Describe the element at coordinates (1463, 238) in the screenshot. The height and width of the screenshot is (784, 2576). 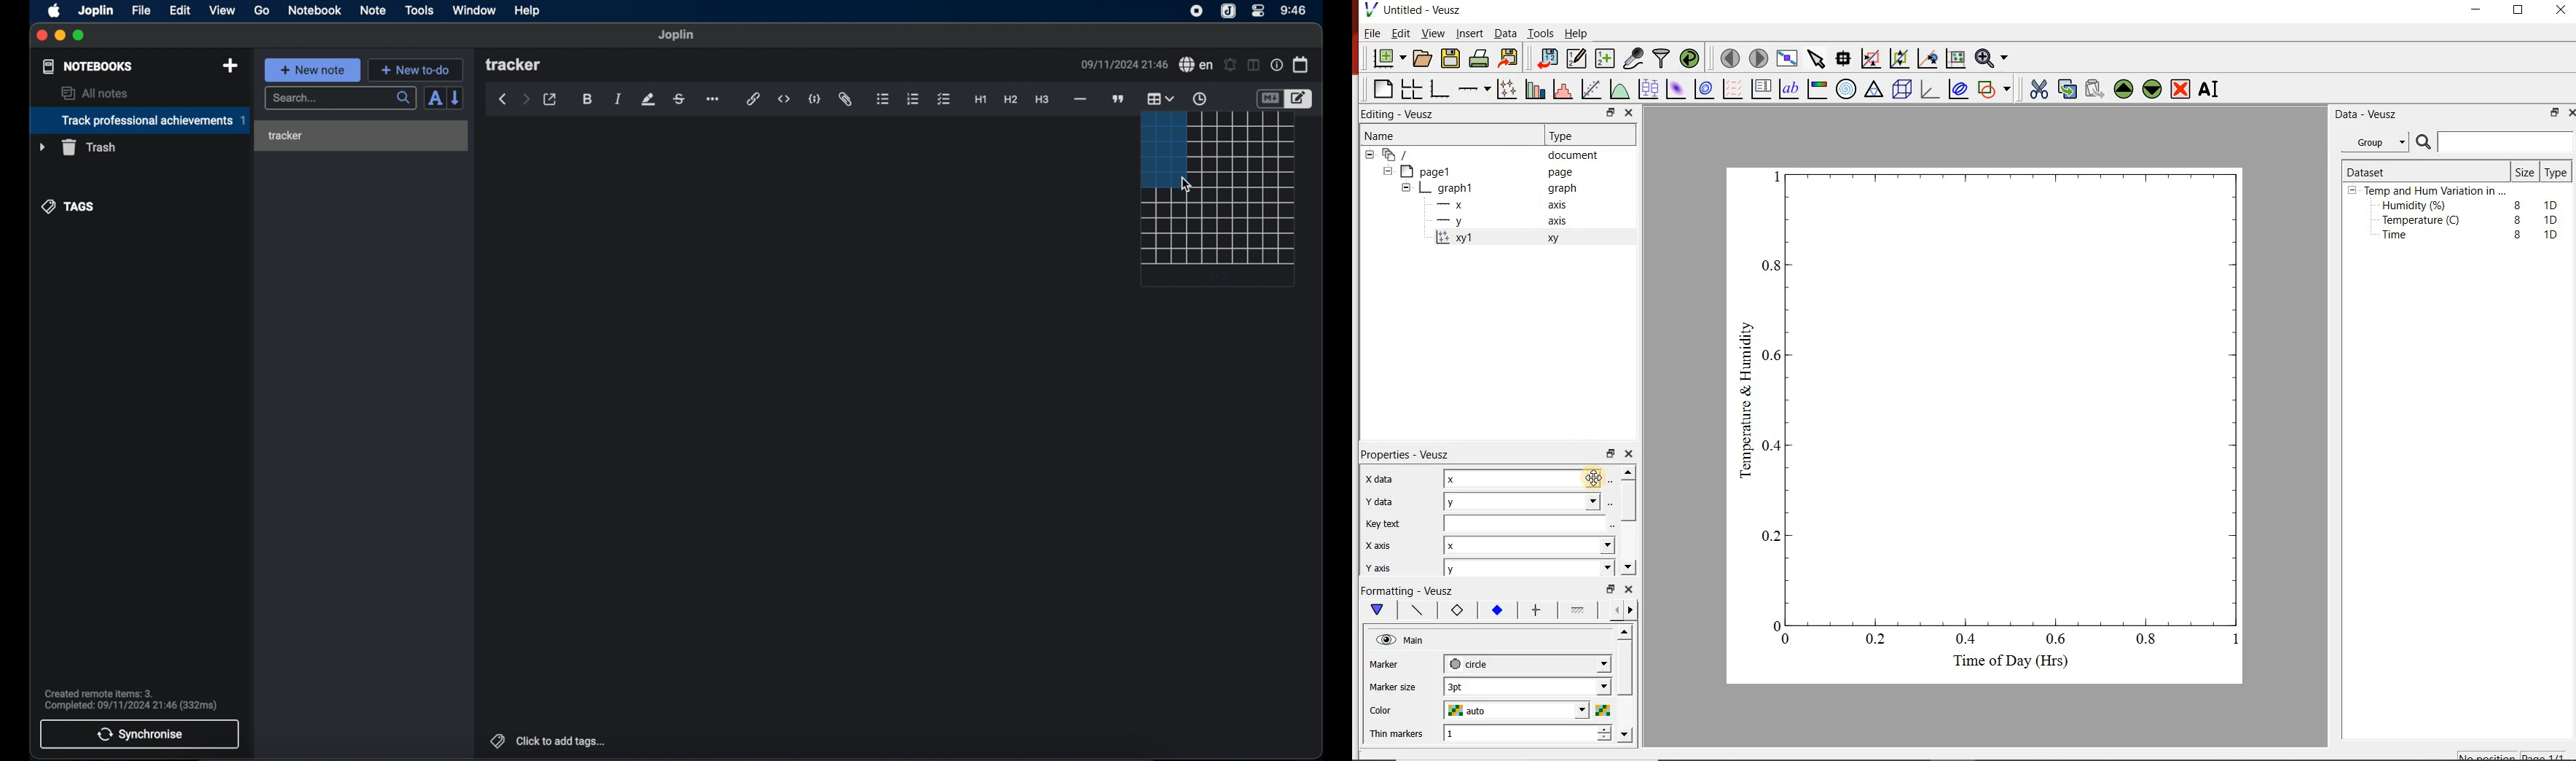
I see `xy1` at that location.